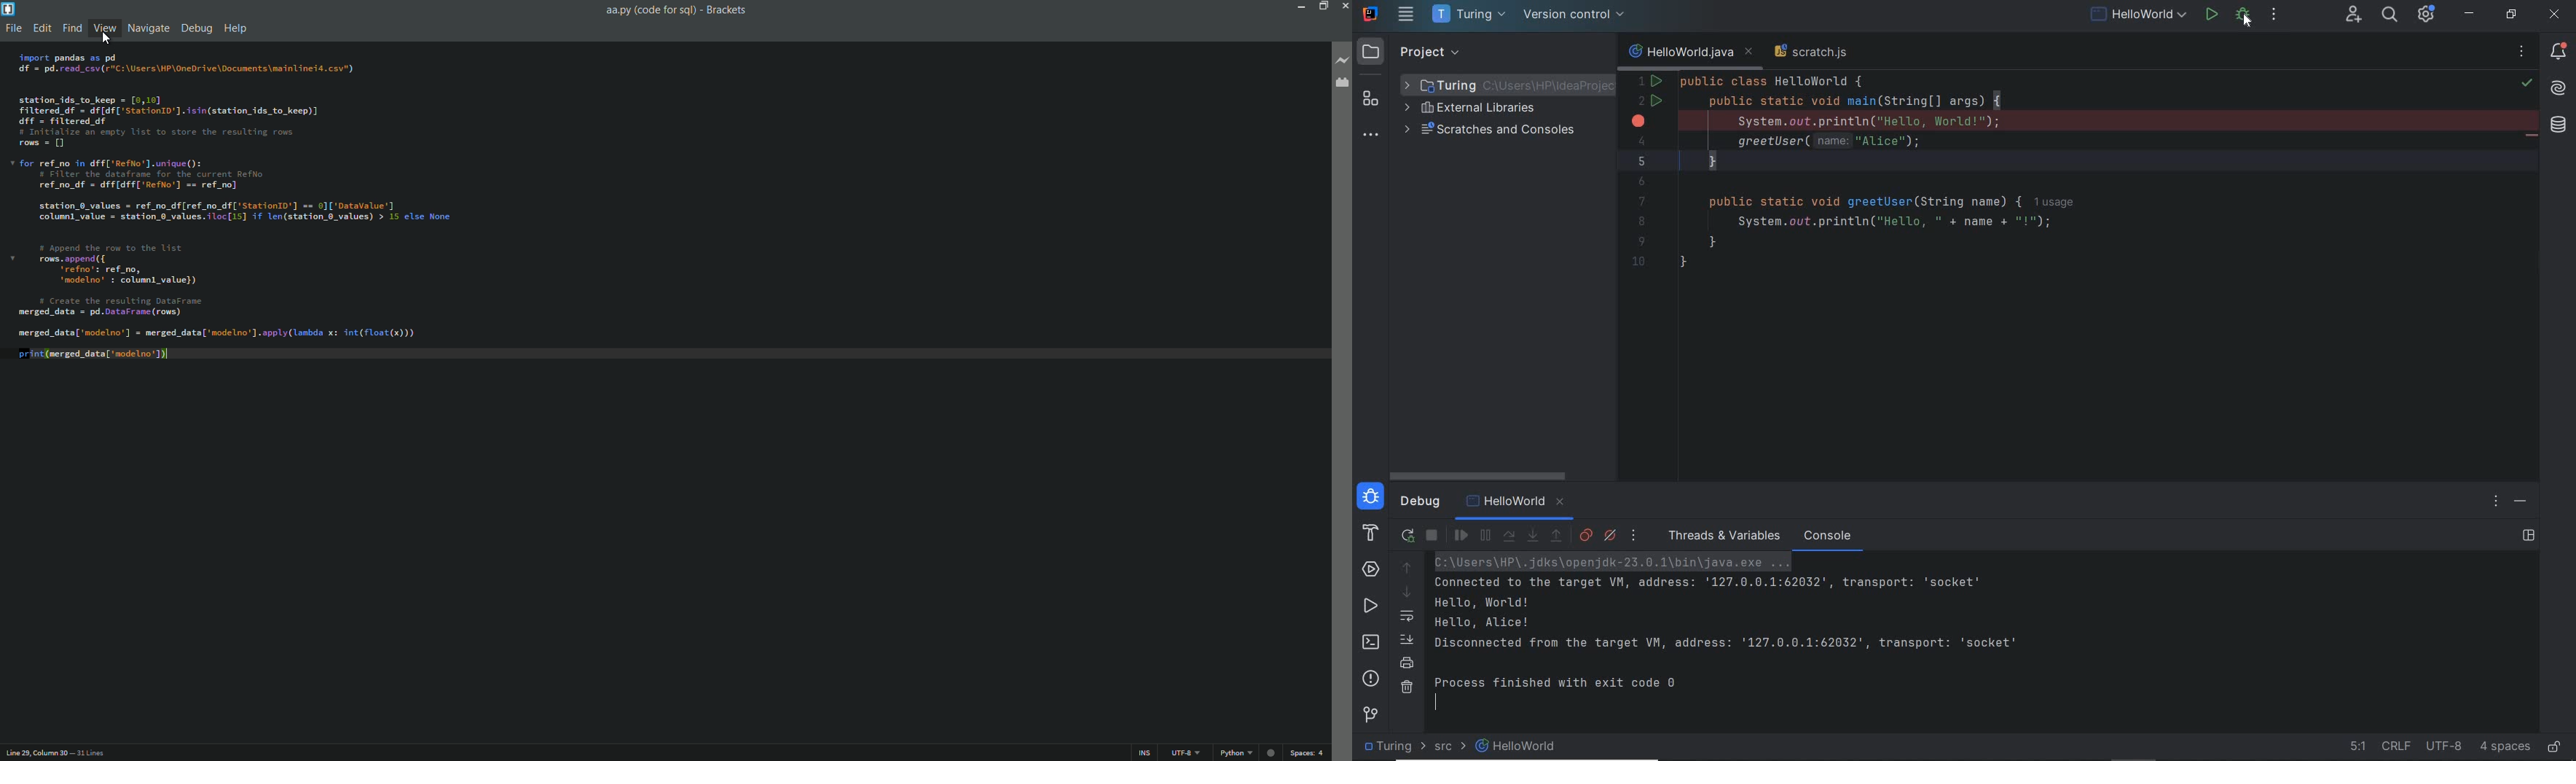  Describe the element at coordinates (1483, 473) in the screenshot. I see `scroll bar` at that location.